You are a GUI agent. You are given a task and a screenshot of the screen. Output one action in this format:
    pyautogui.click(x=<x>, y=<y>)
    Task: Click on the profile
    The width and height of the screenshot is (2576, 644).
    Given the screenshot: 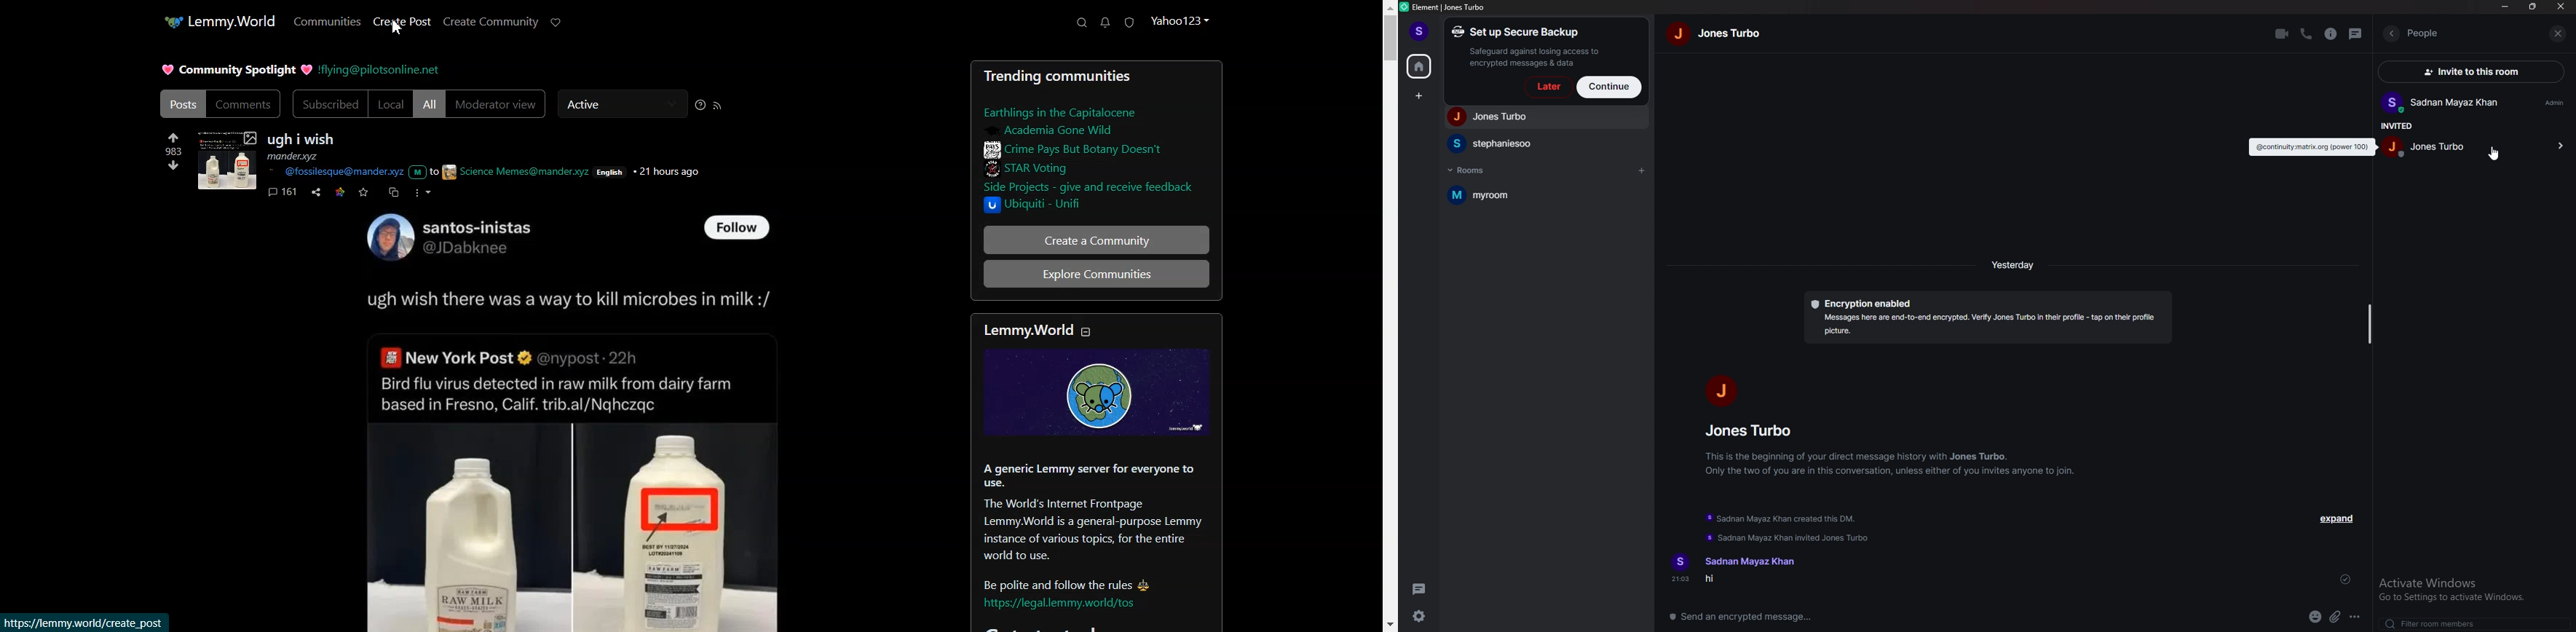 What is the action you would take?
    pyautogui.click(x=1421, y=32)
    